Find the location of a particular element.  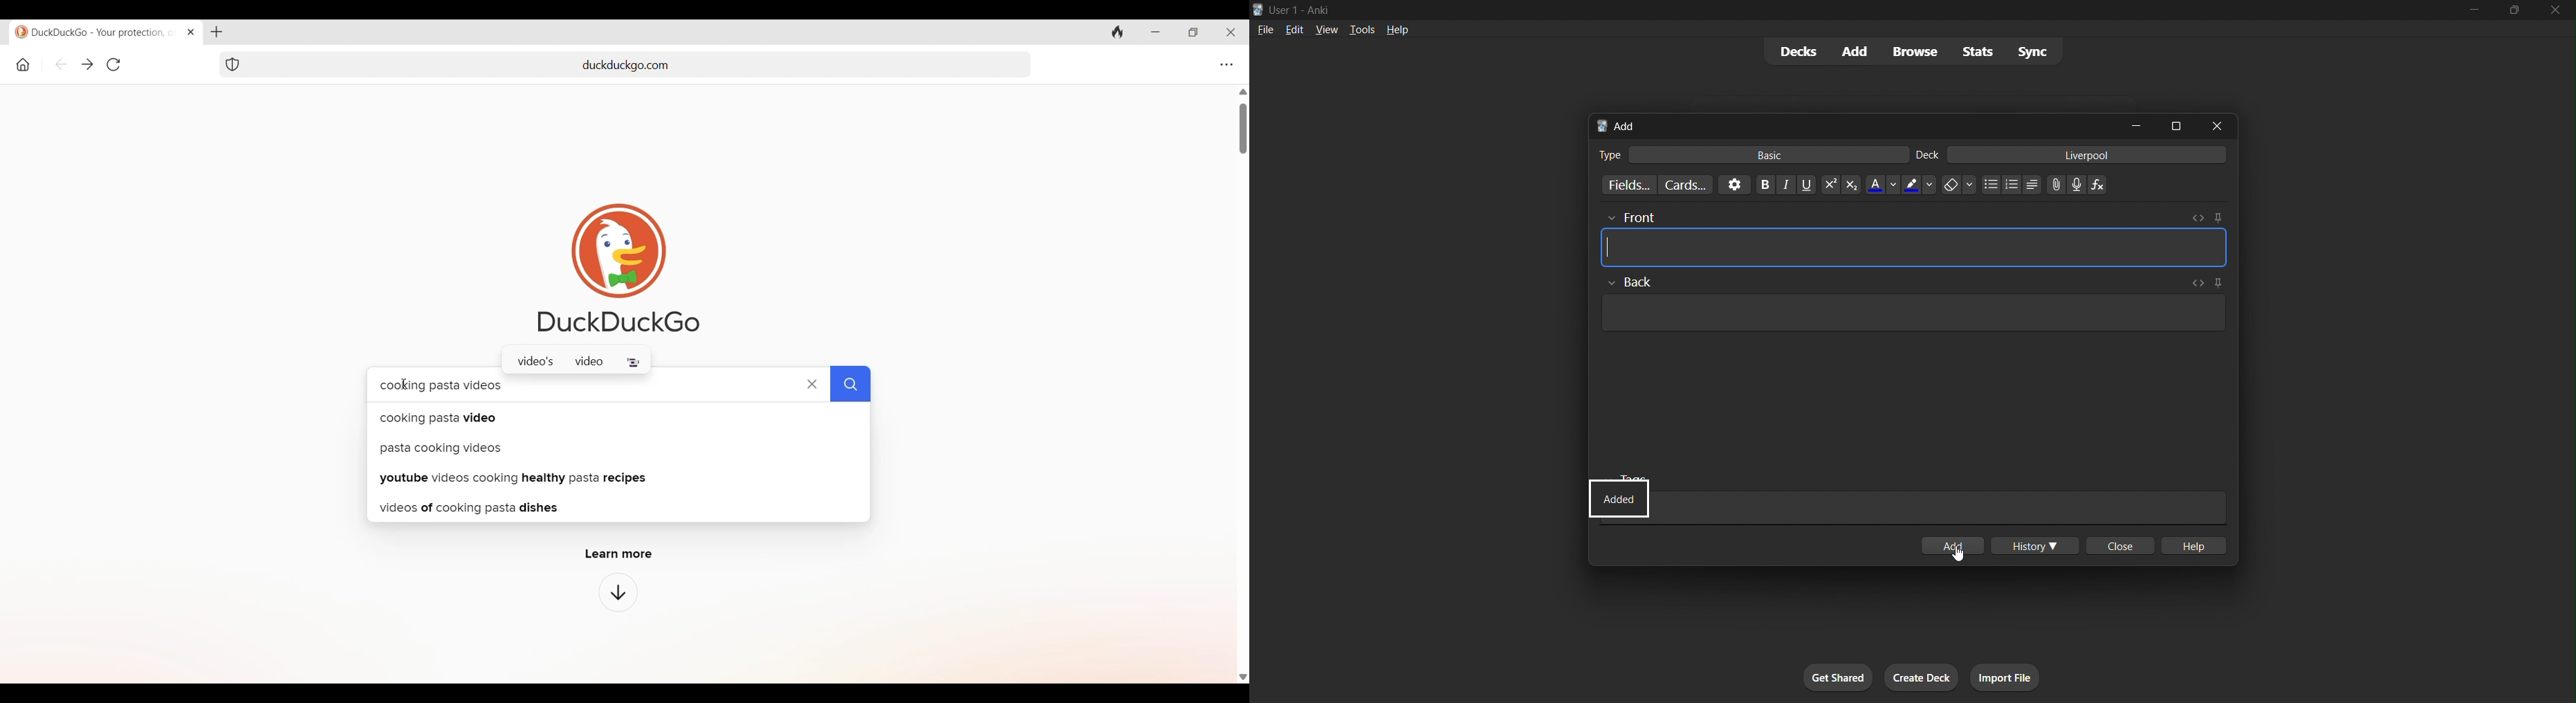

help is located at coordinates (2196, 545).